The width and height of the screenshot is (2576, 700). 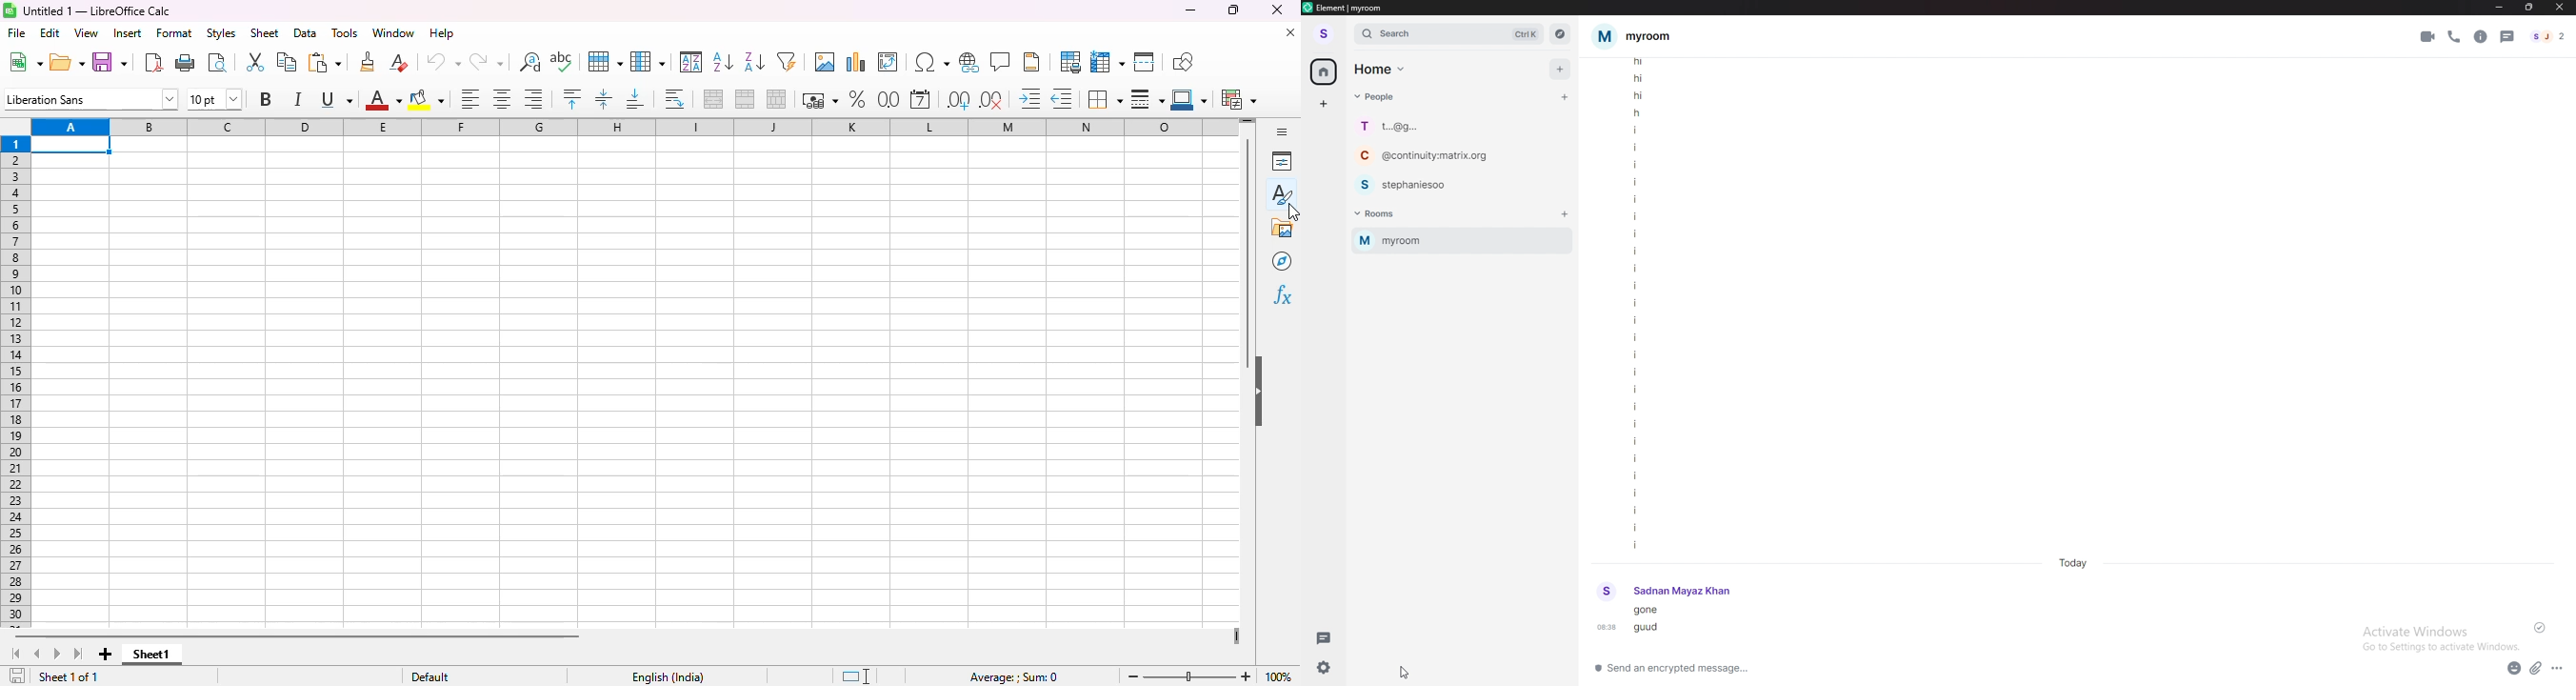 I want to click on freeze rows and columns, so click(x=1108, y=62).